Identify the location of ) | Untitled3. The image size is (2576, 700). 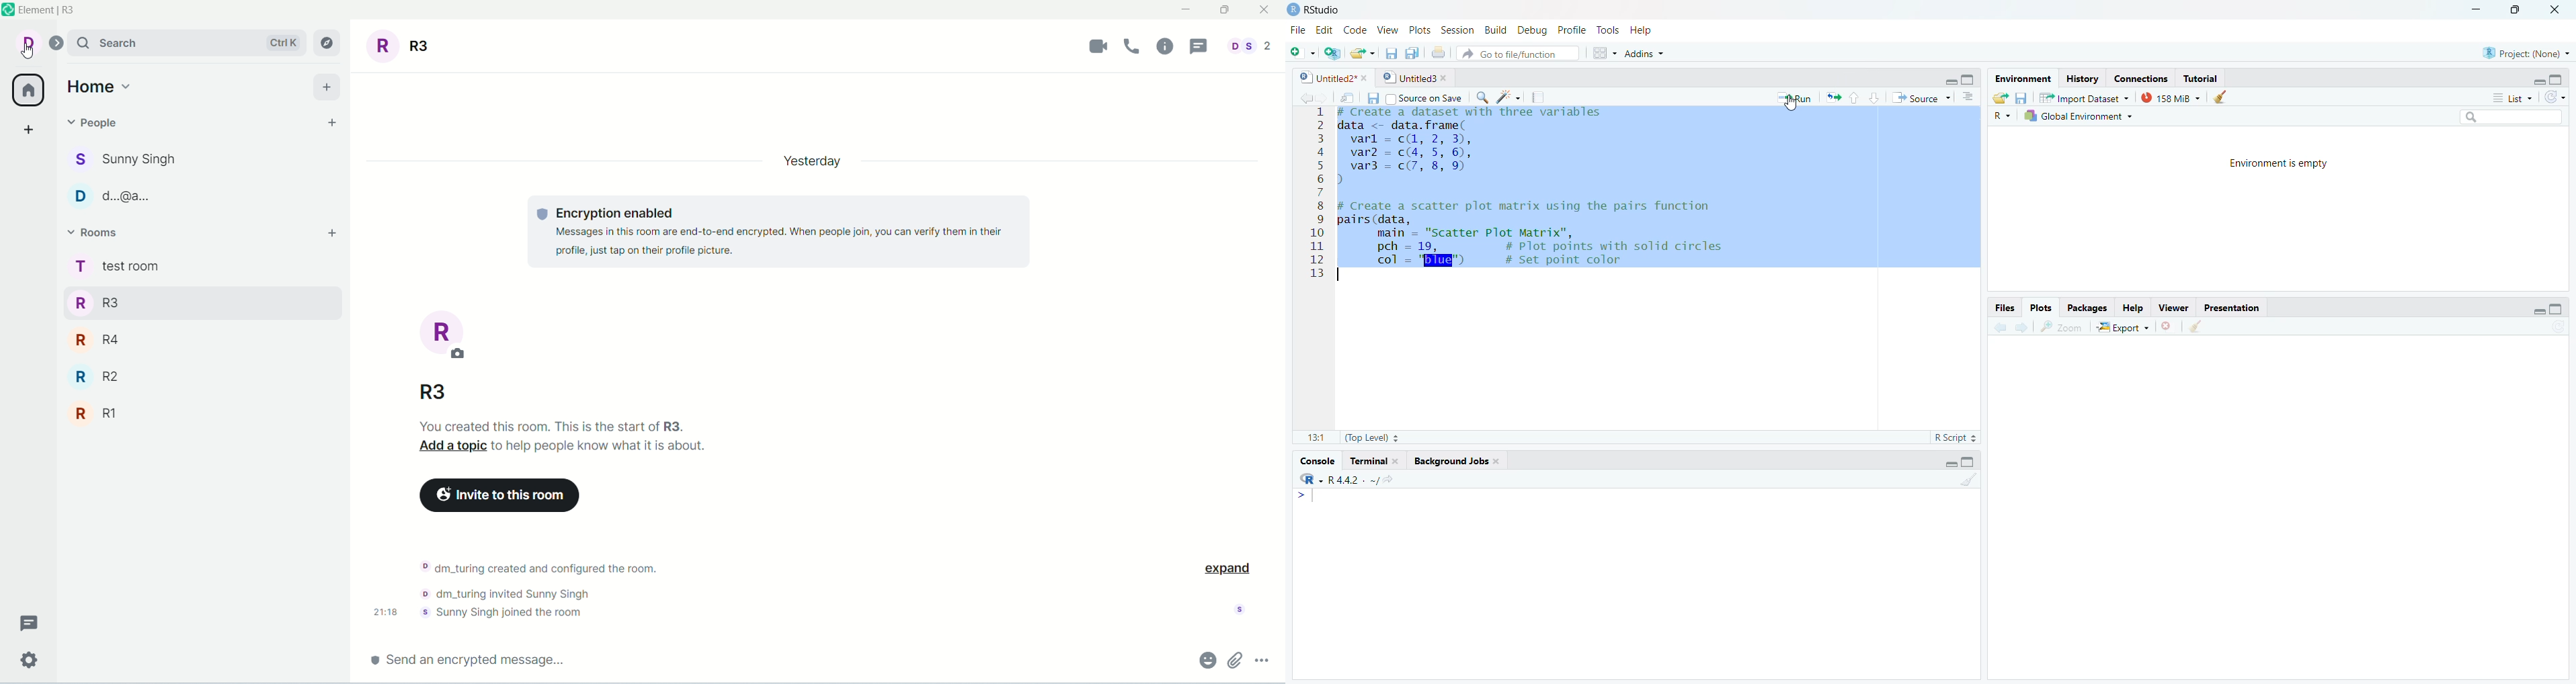
(1417, 77).